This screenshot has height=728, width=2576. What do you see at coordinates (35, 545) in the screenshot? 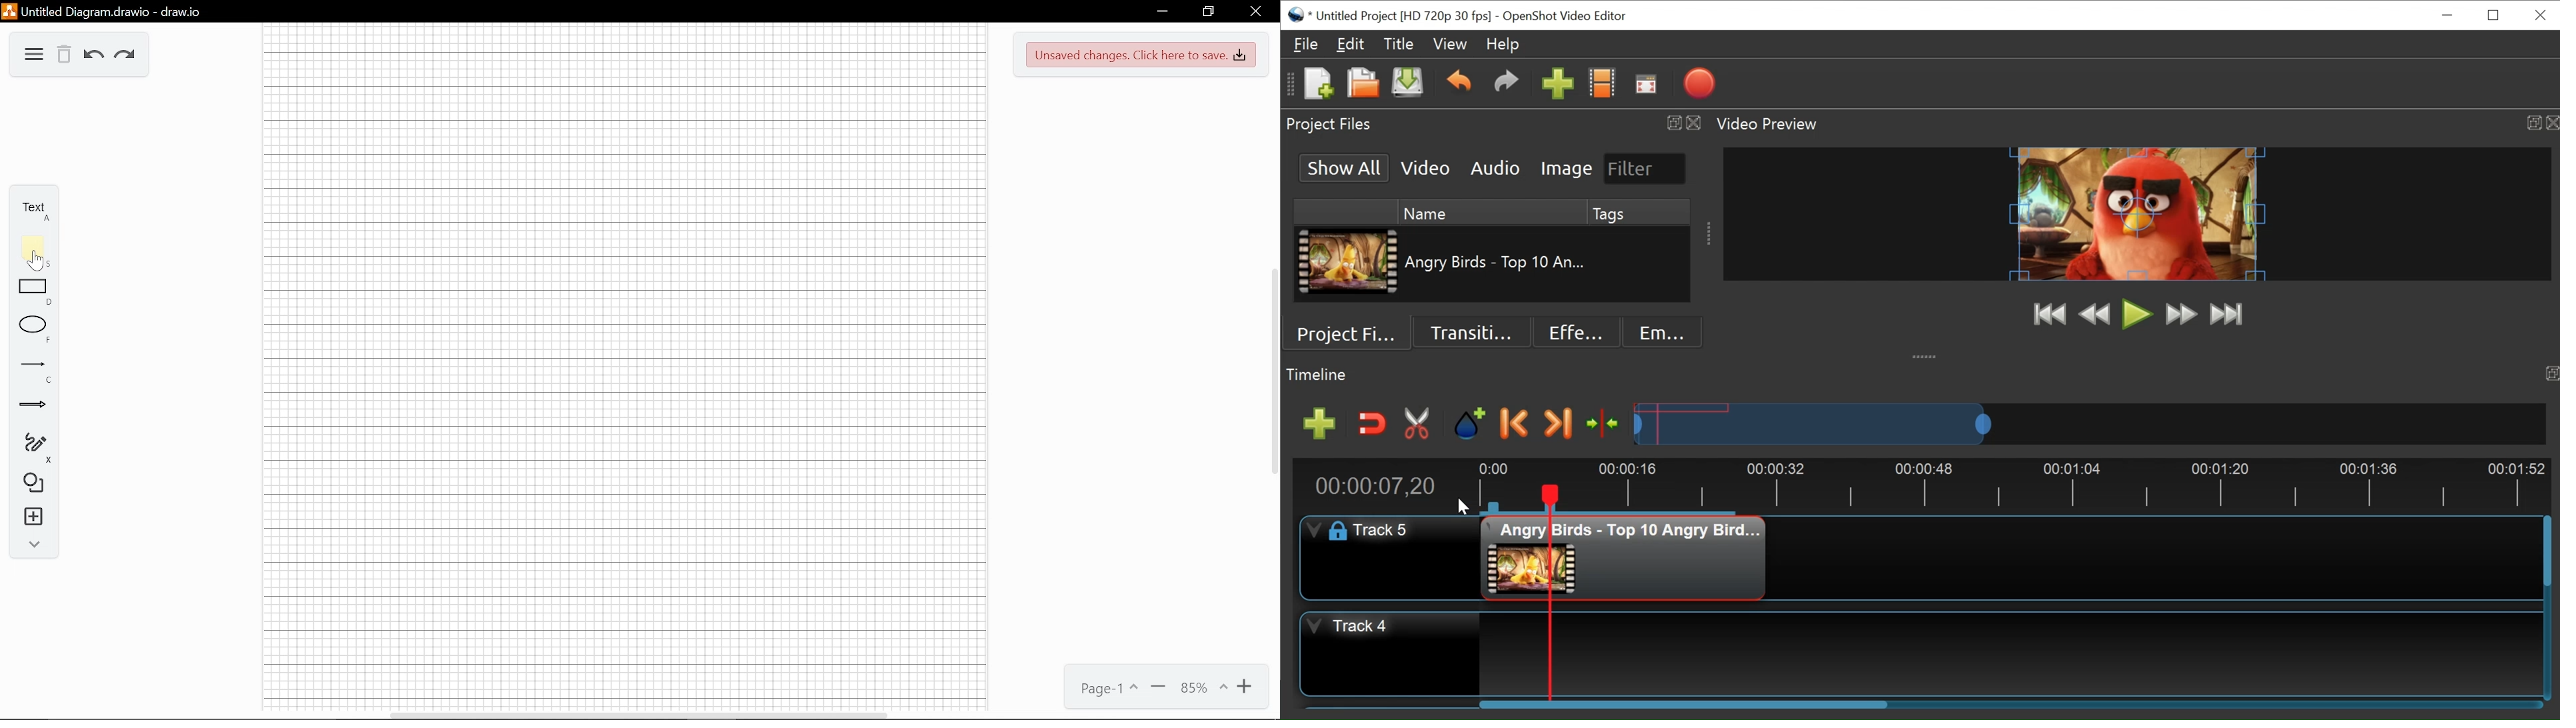
I see `Collapse /expand` at bounding box center [35, 545].